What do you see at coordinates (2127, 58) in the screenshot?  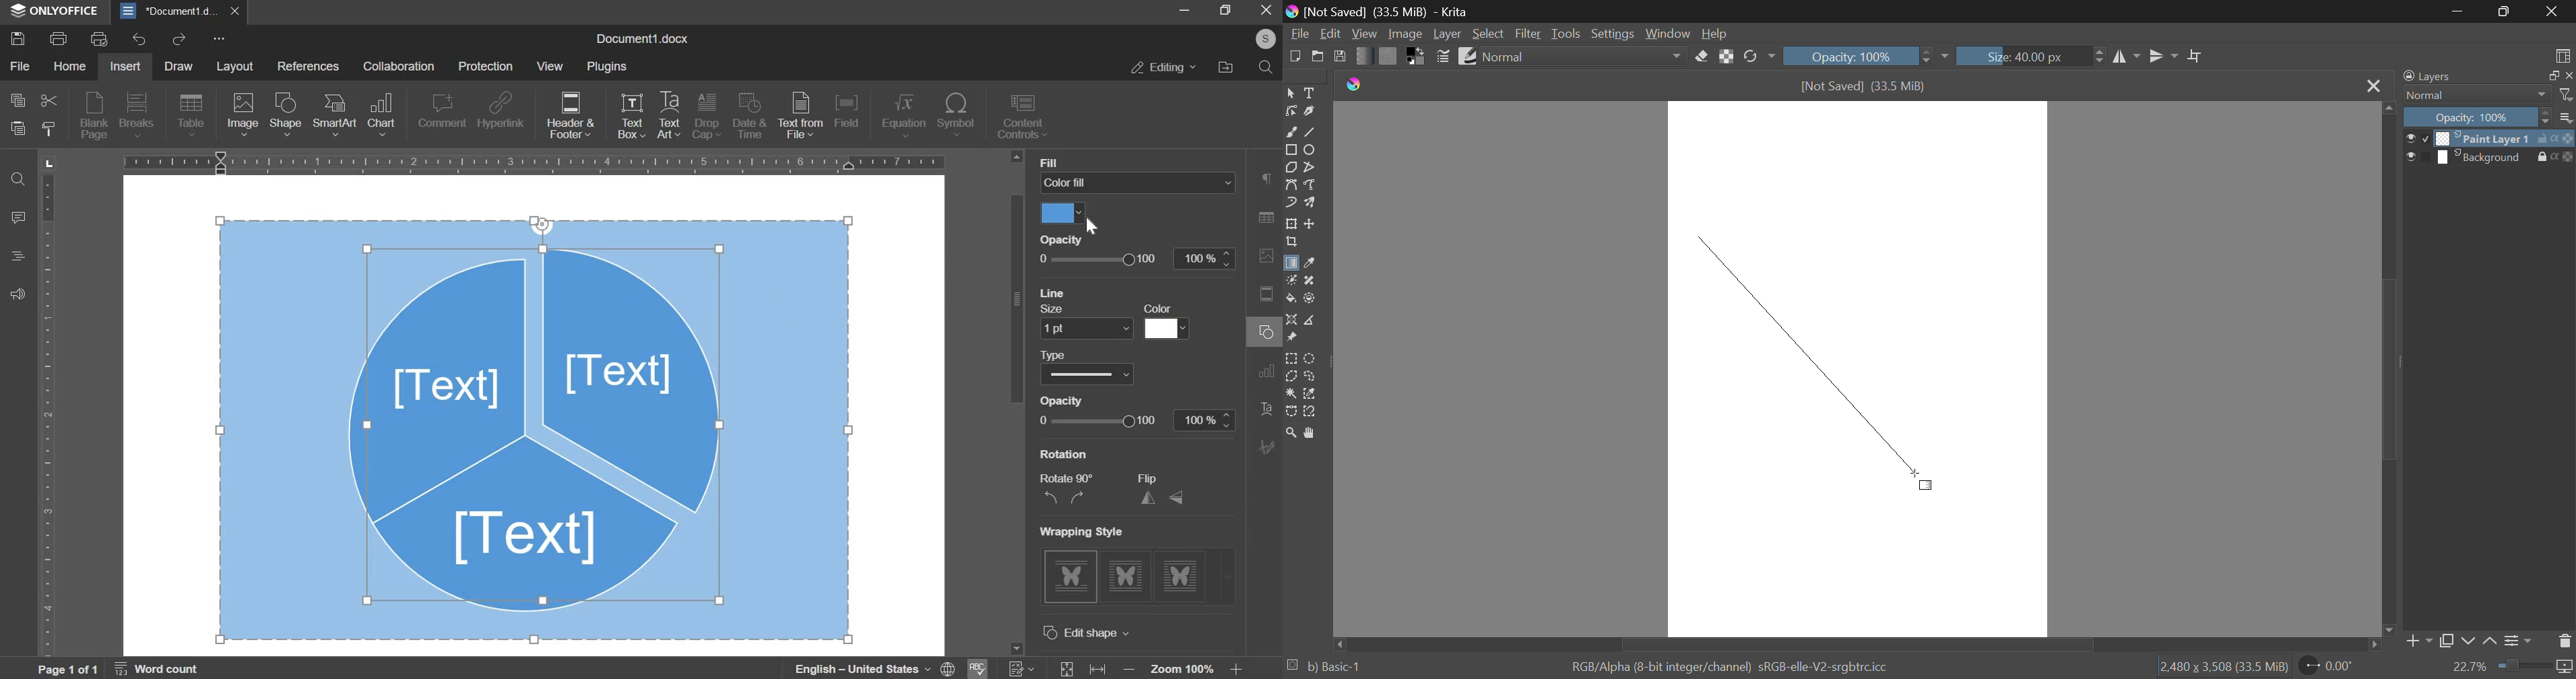 I see `Vertical Mirror Flip` at bounding box center [2127, 58].